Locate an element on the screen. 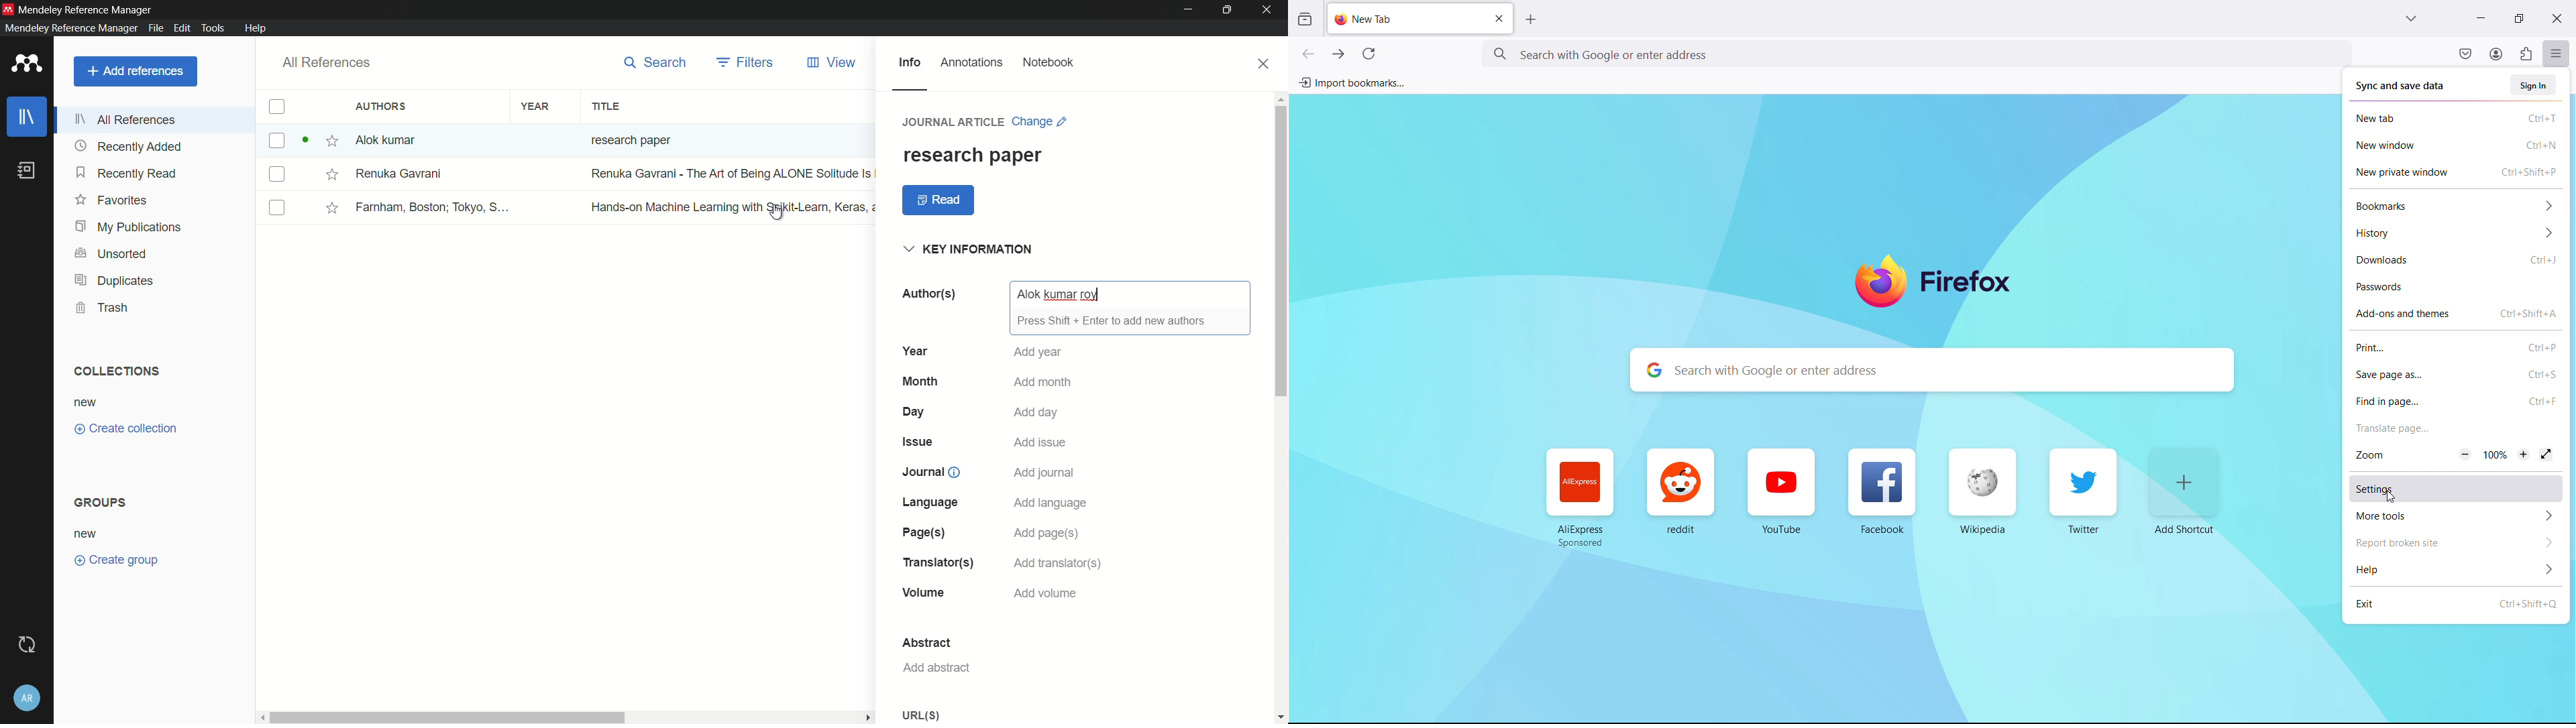 The width and height of the screenshot is (2576, 728). reload current page is located at coordinates (1368, 56).